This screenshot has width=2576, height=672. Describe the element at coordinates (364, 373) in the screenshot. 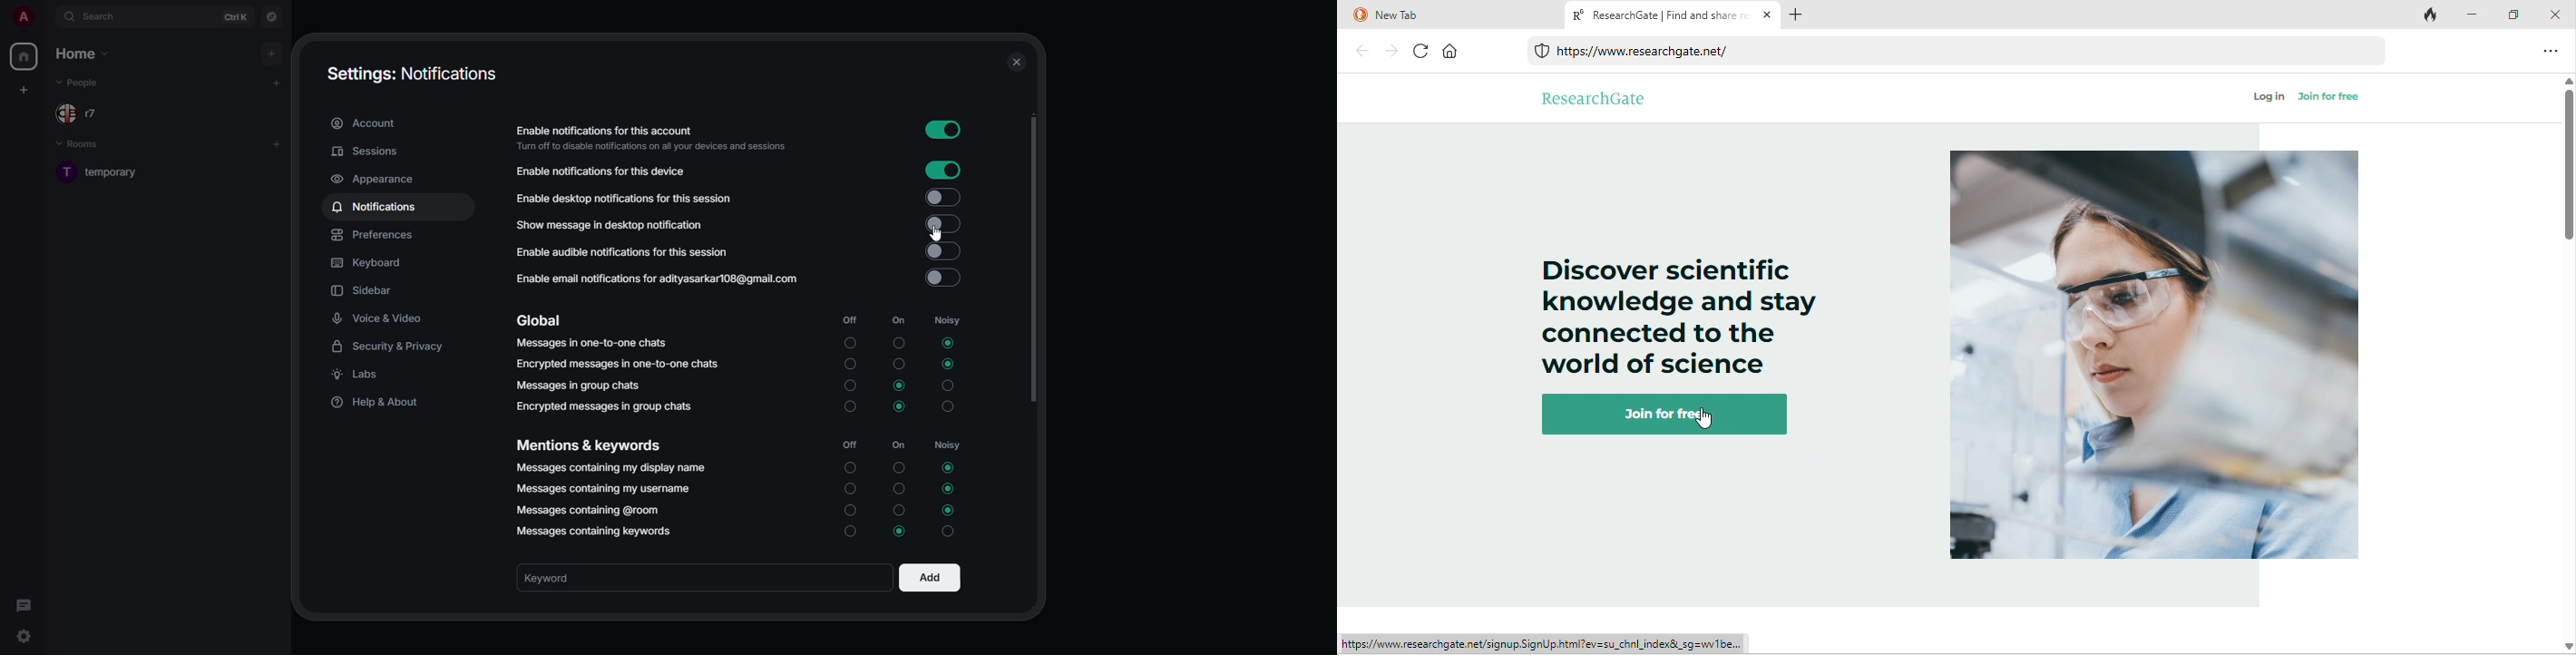

I see `labs` at that location.